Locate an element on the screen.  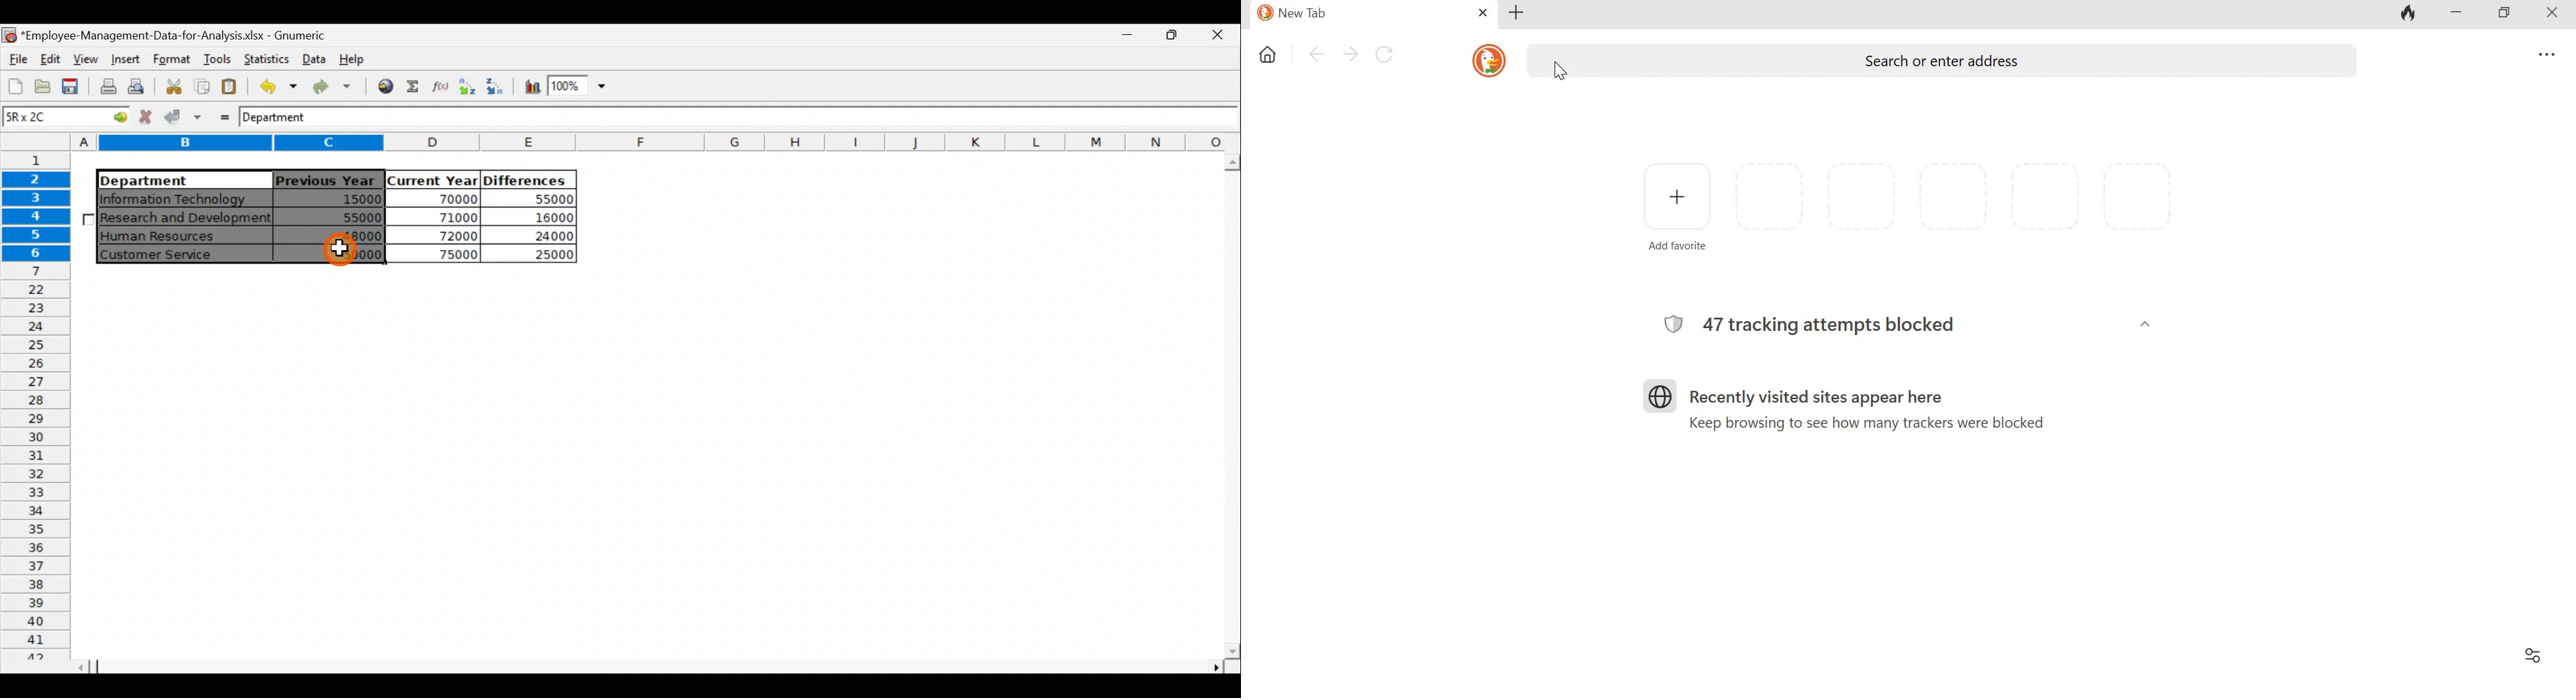
Edit a function in the current cell is located at coordinates (440, 86).